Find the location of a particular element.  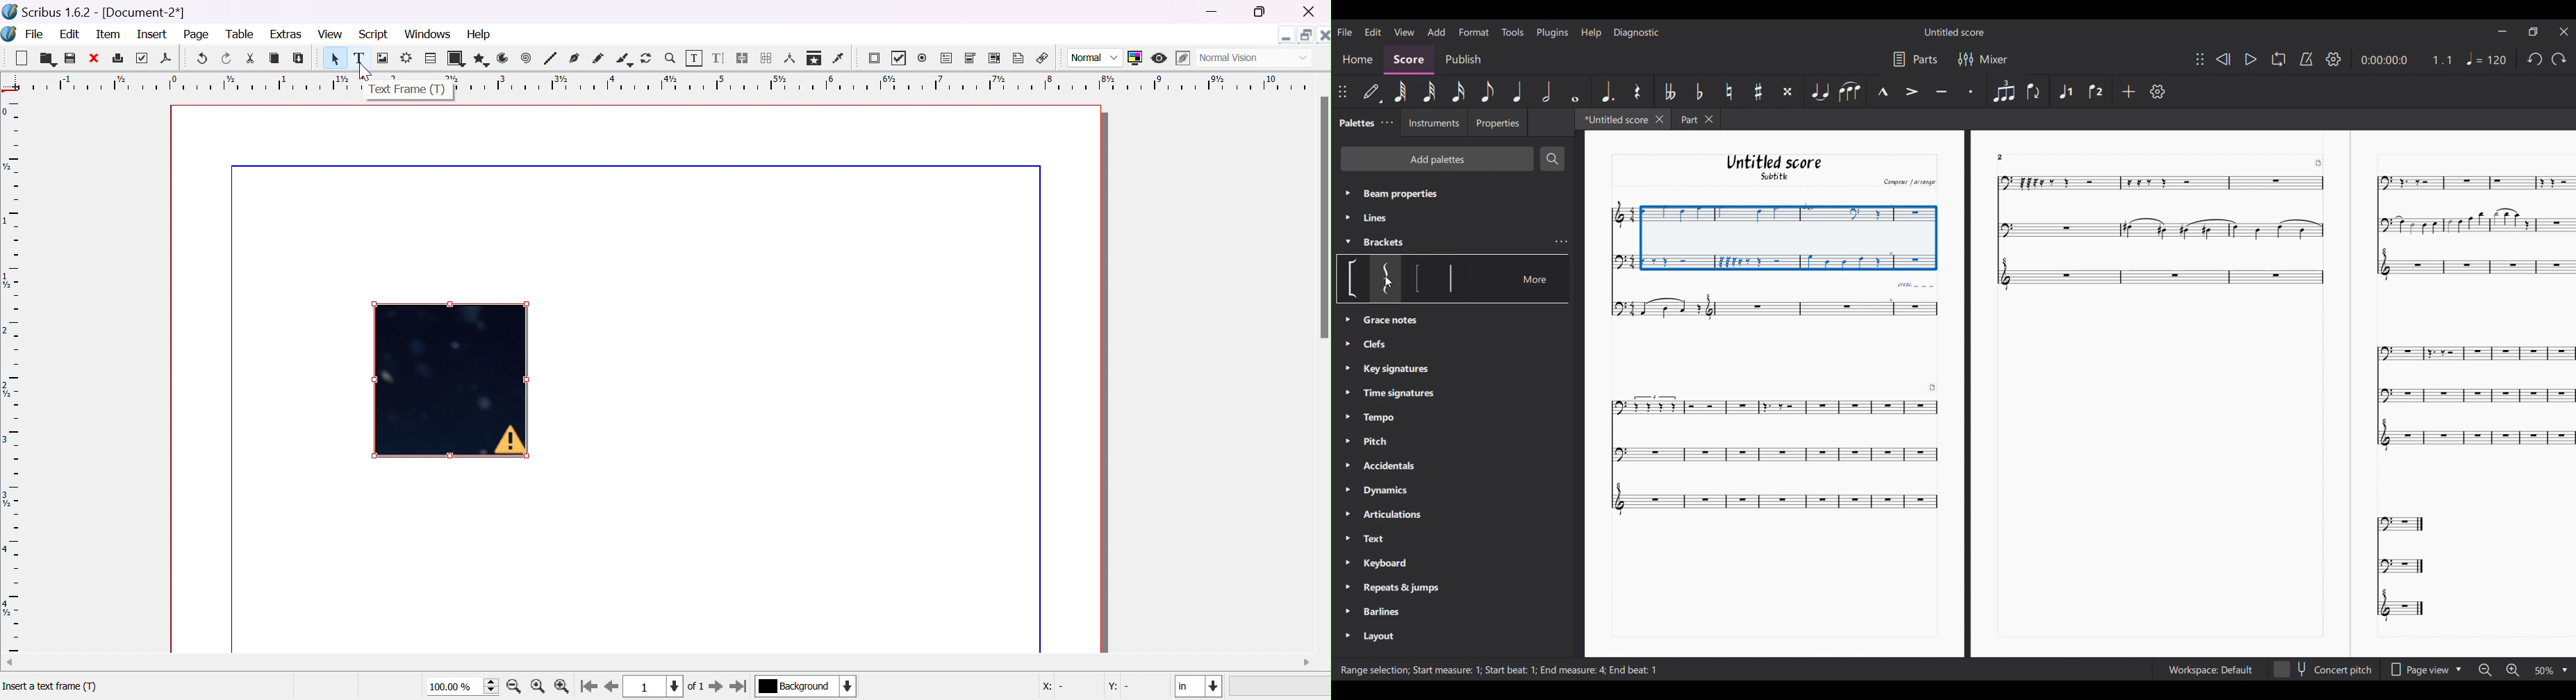

view is located at coordinates (328, 33).